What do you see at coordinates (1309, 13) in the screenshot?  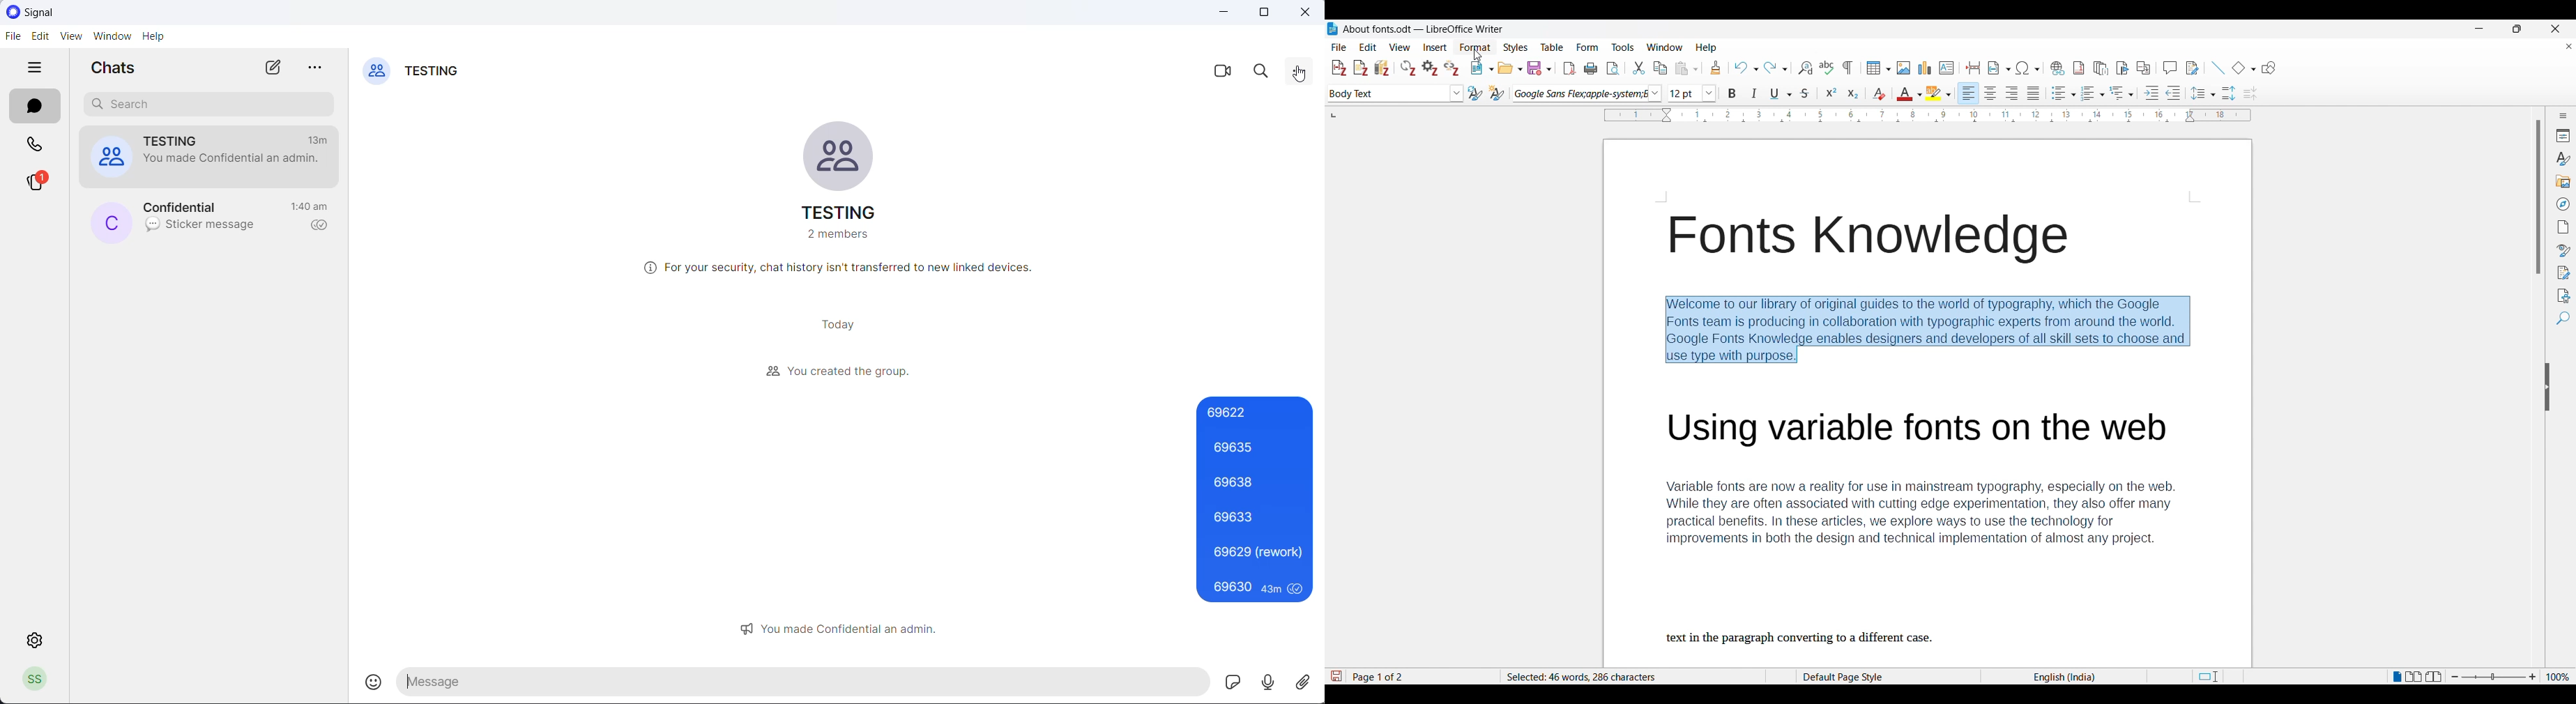 I see `close` at bounding box center [1309, 13].